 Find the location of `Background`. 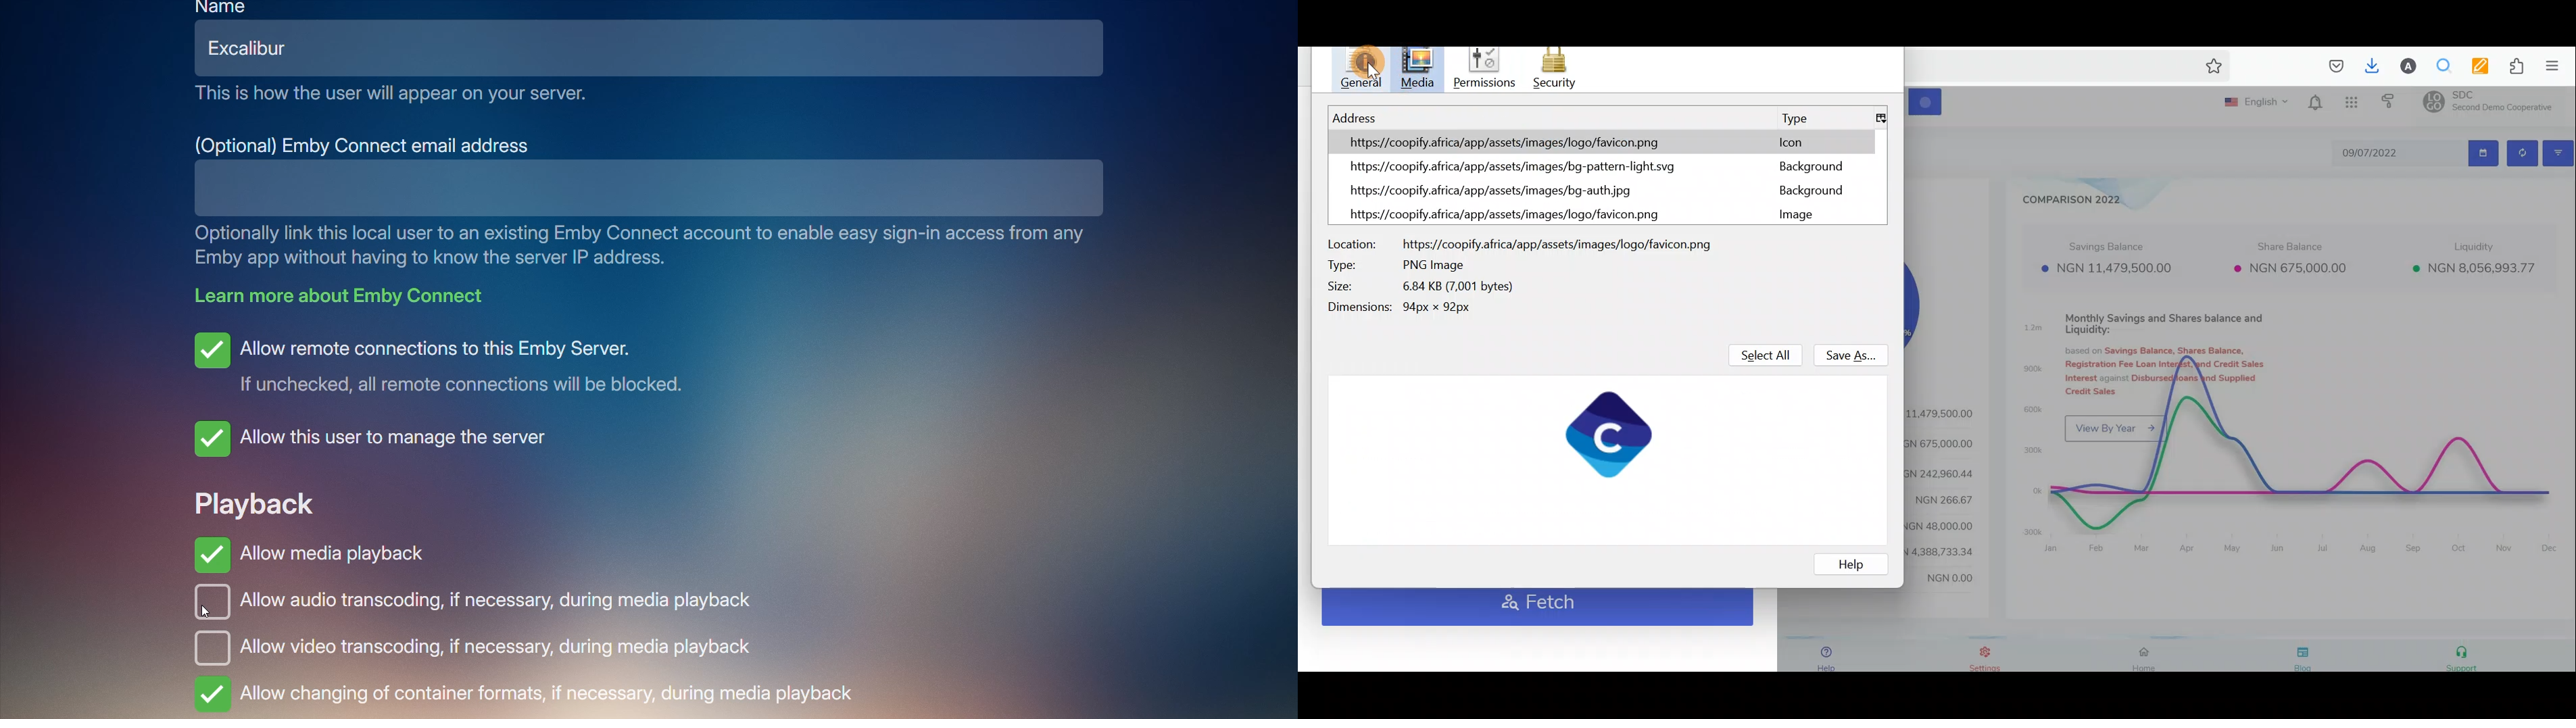

Background is located at coordinates (1804, 191).